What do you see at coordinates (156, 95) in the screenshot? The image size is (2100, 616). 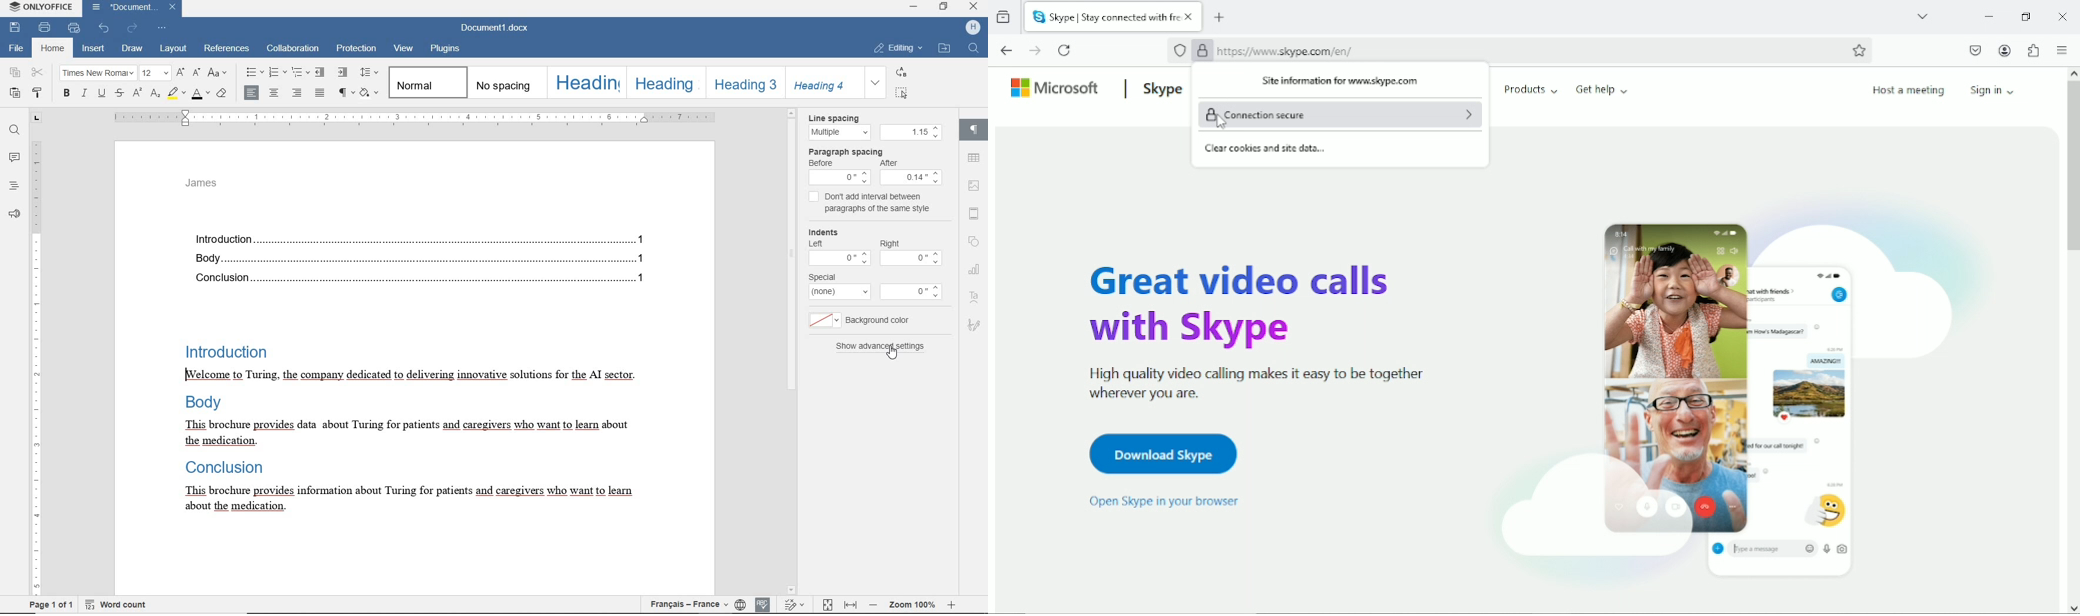 I see `subscript` at bounding box center [156, 95].